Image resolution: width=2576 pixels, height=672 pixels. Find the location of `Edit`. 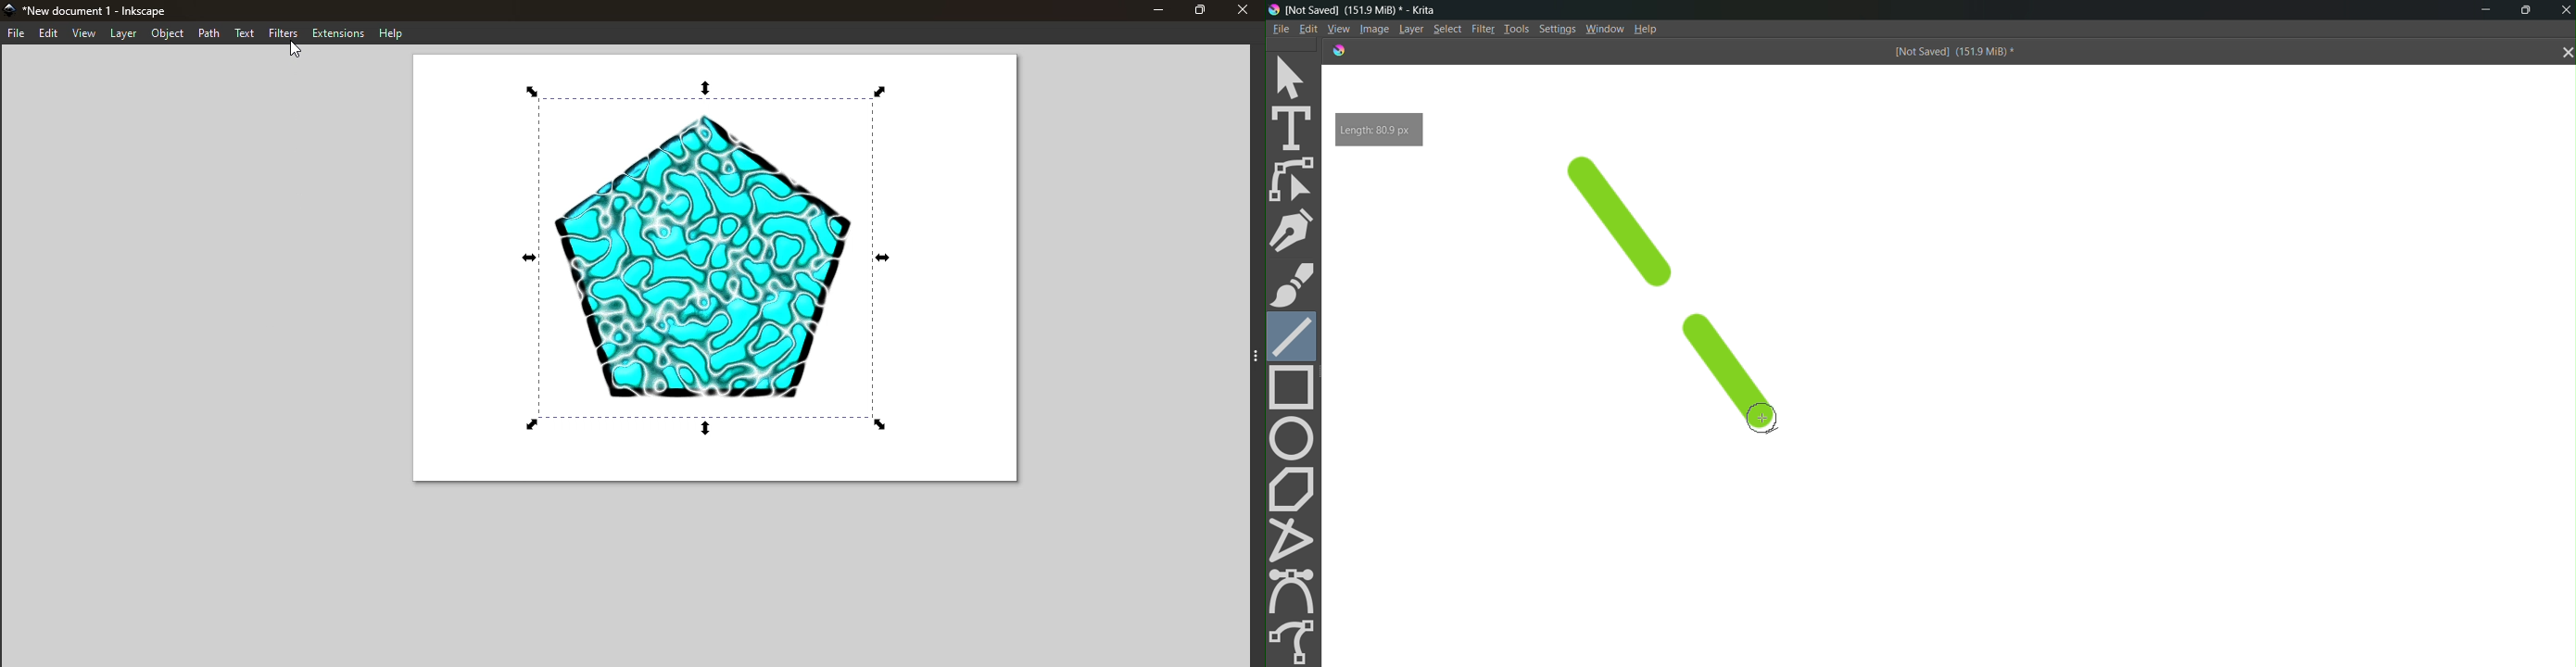

Edit is located at coordinates (1308, 29).